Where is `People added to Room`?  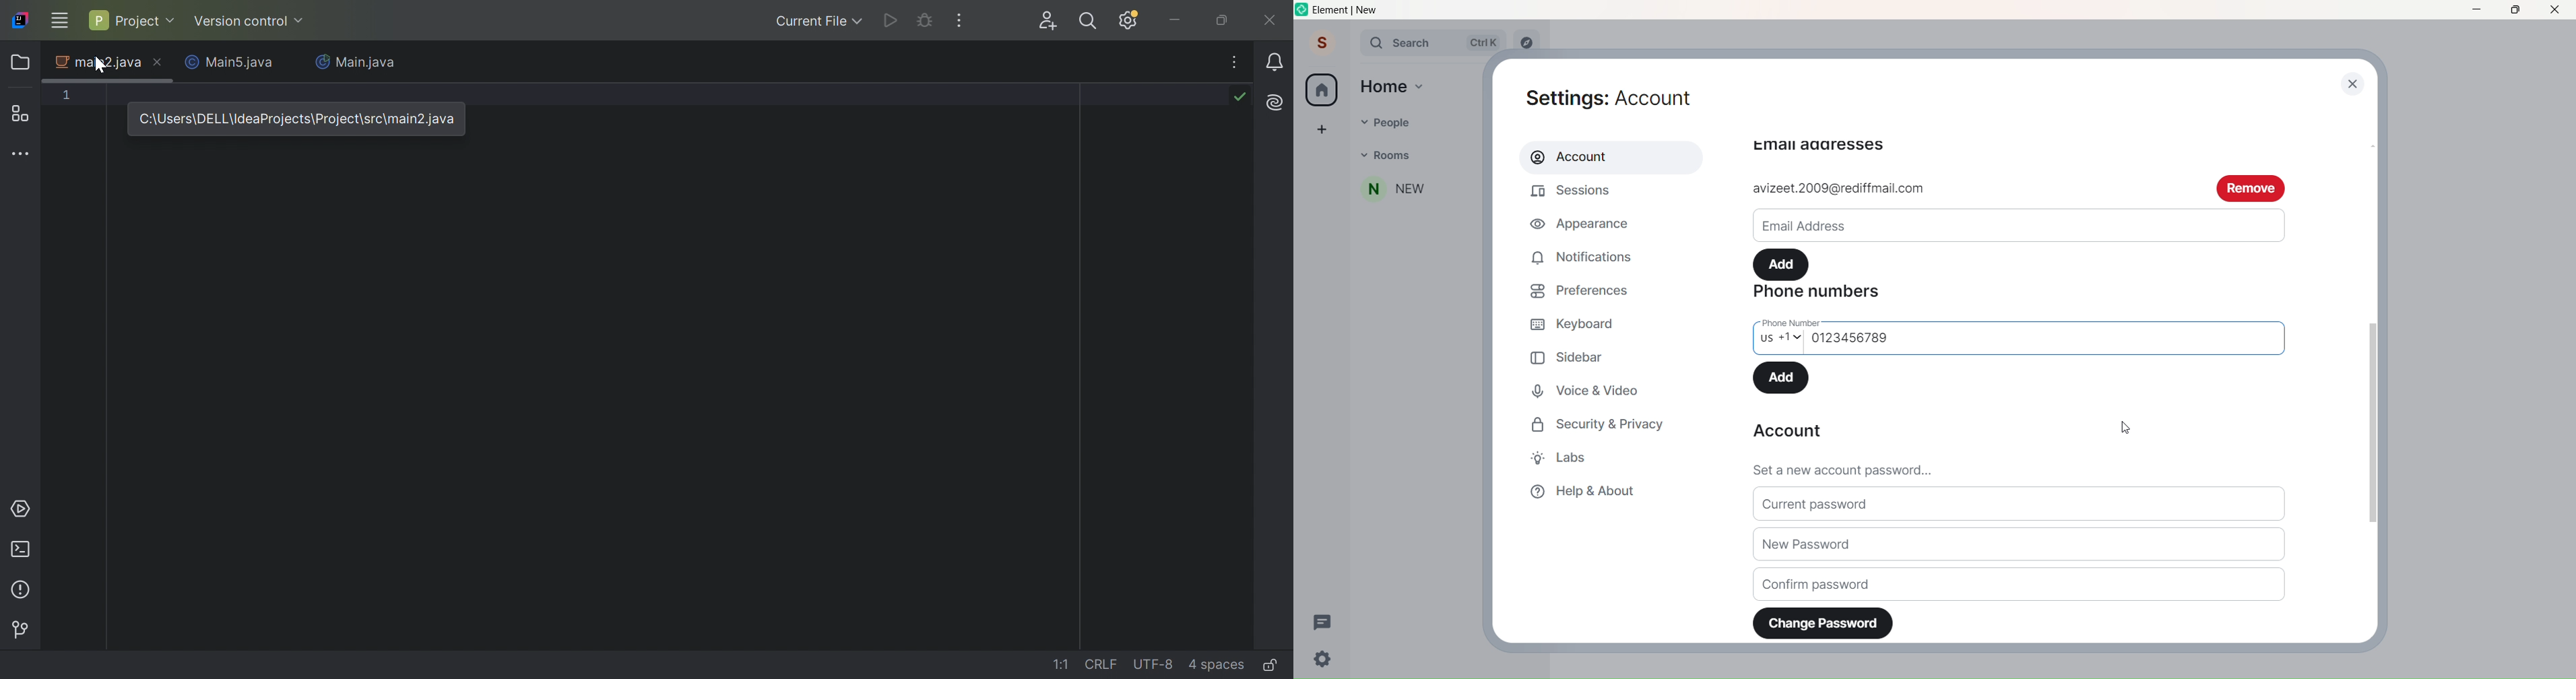
People added to Room is located at coordinates (1418, 189).